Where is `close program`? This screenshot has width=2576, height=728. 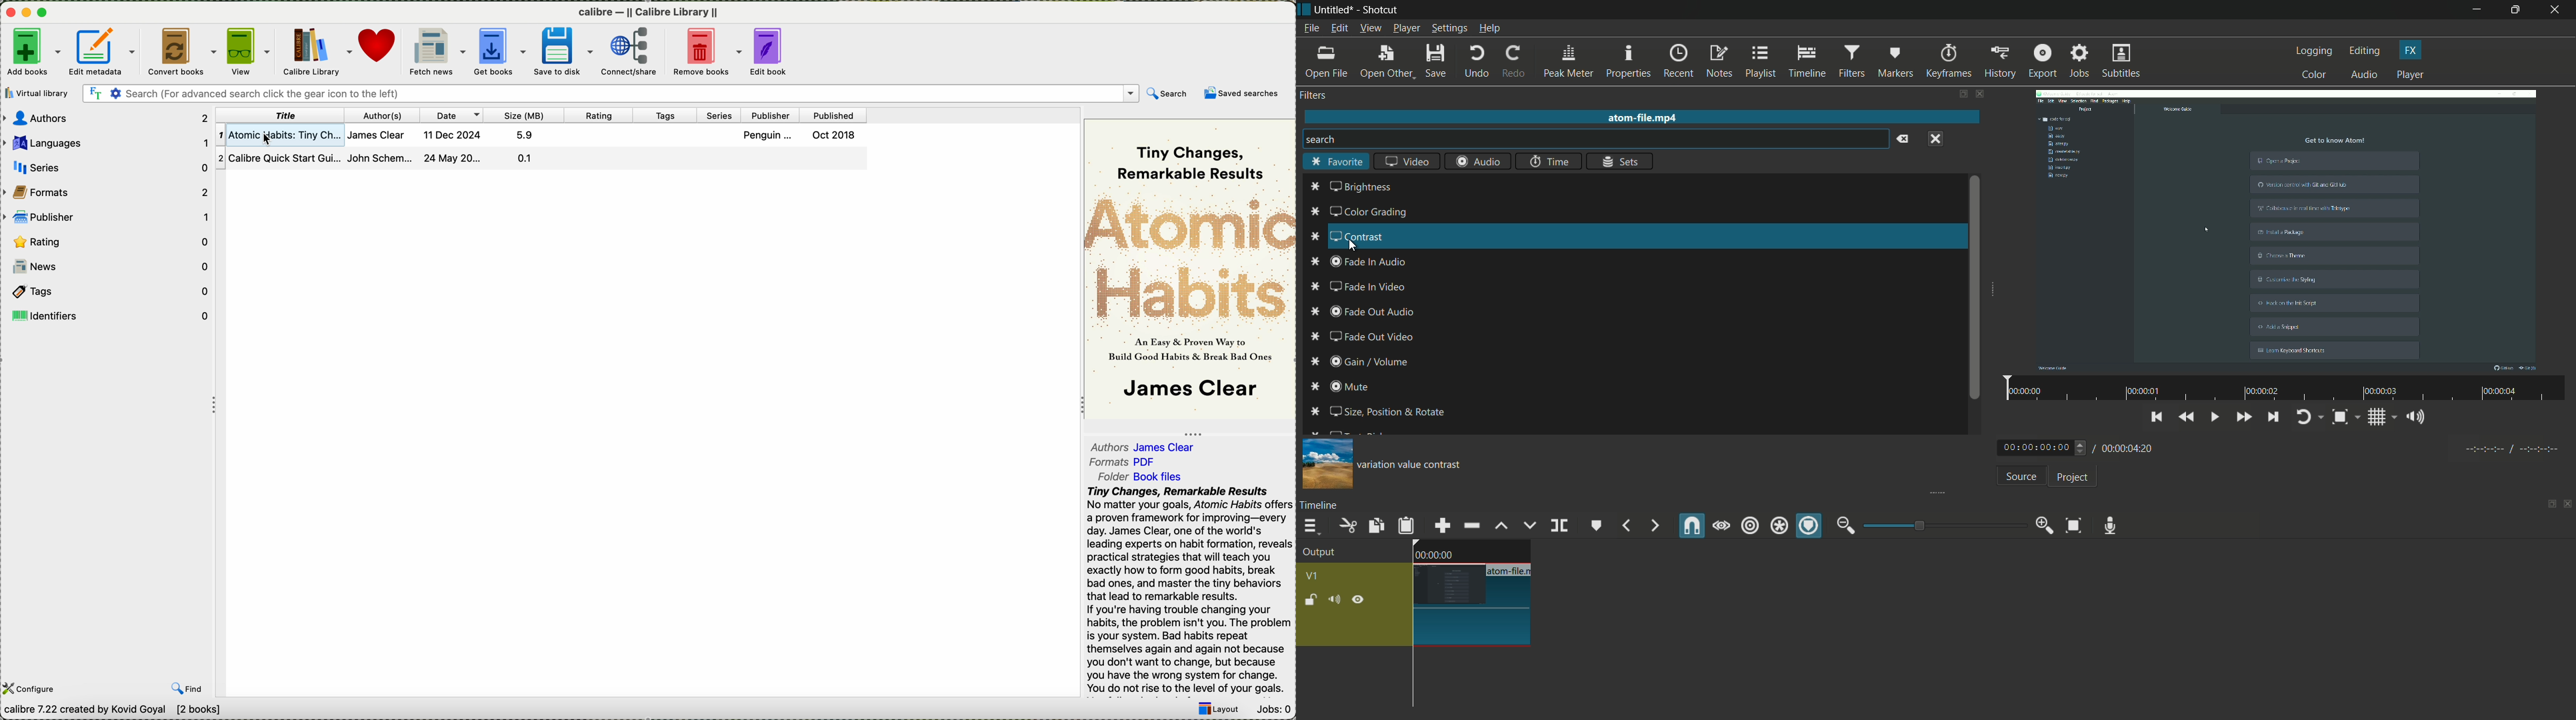 close program is located at coordinates (8, 11).